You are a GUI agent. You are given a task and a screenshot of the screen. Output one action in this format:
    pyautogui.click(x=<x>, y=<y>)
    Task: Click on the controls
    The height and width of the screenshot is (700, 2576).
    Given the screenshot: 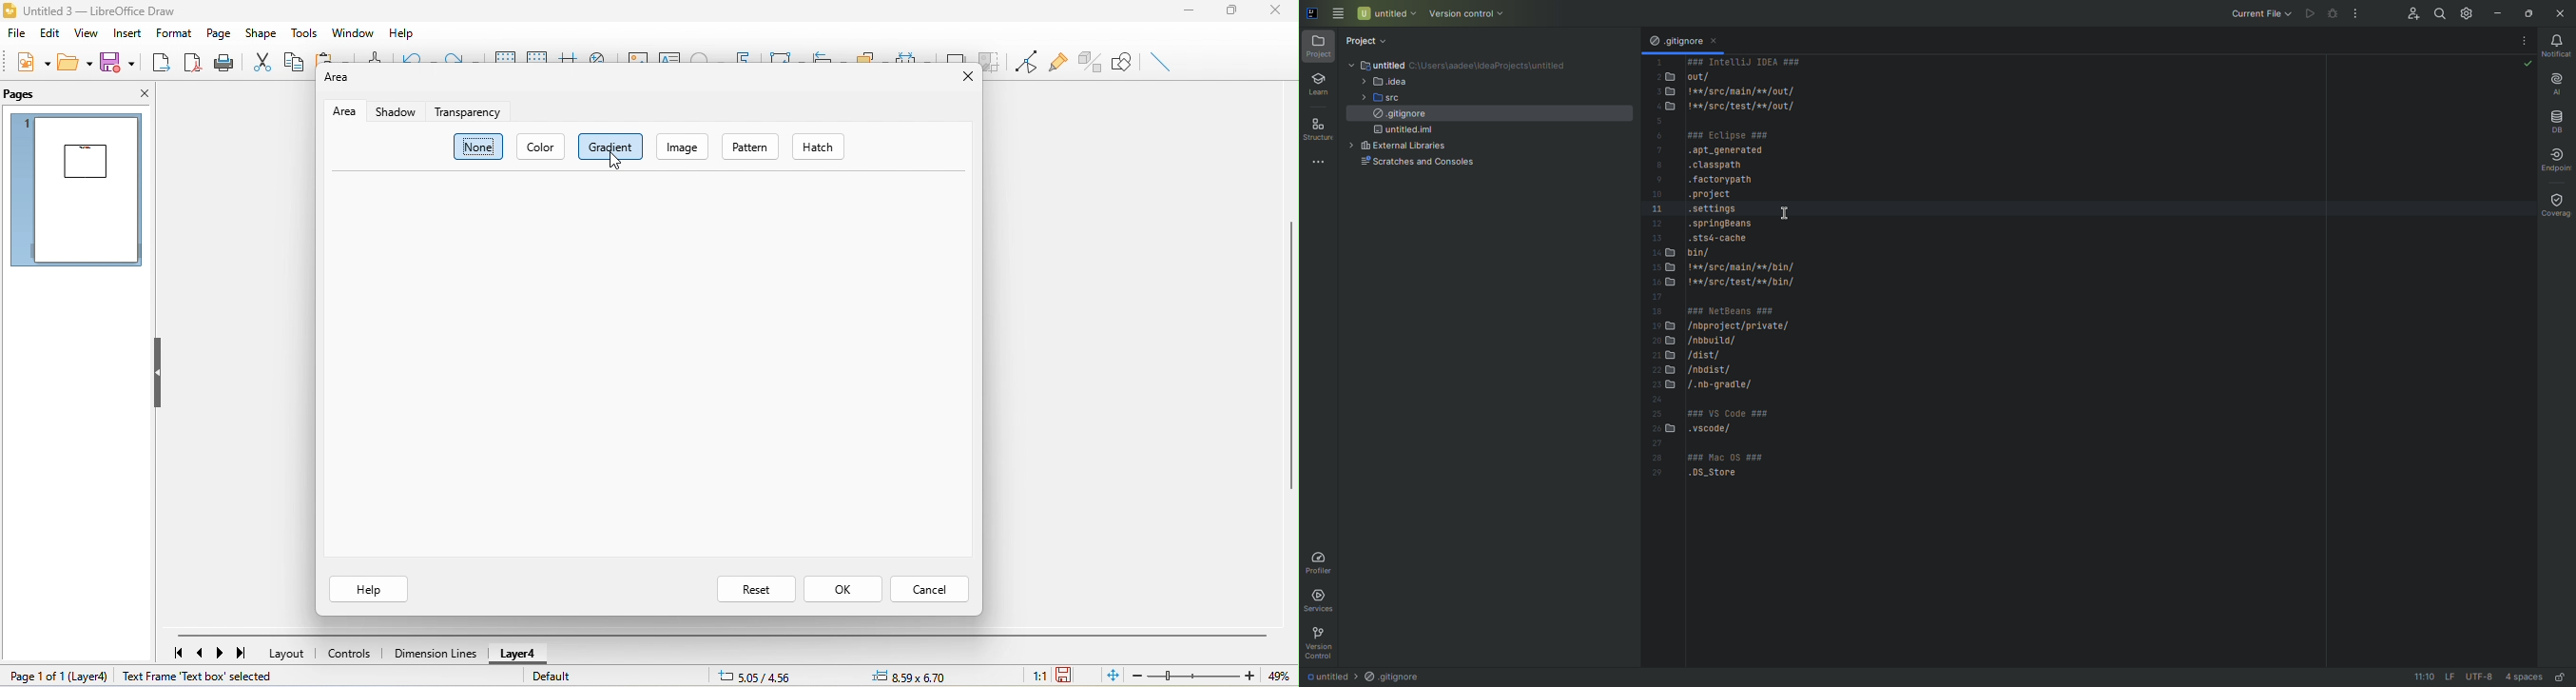 What is the action you would take?
    pyautogui.click(x=350, y=655)
    